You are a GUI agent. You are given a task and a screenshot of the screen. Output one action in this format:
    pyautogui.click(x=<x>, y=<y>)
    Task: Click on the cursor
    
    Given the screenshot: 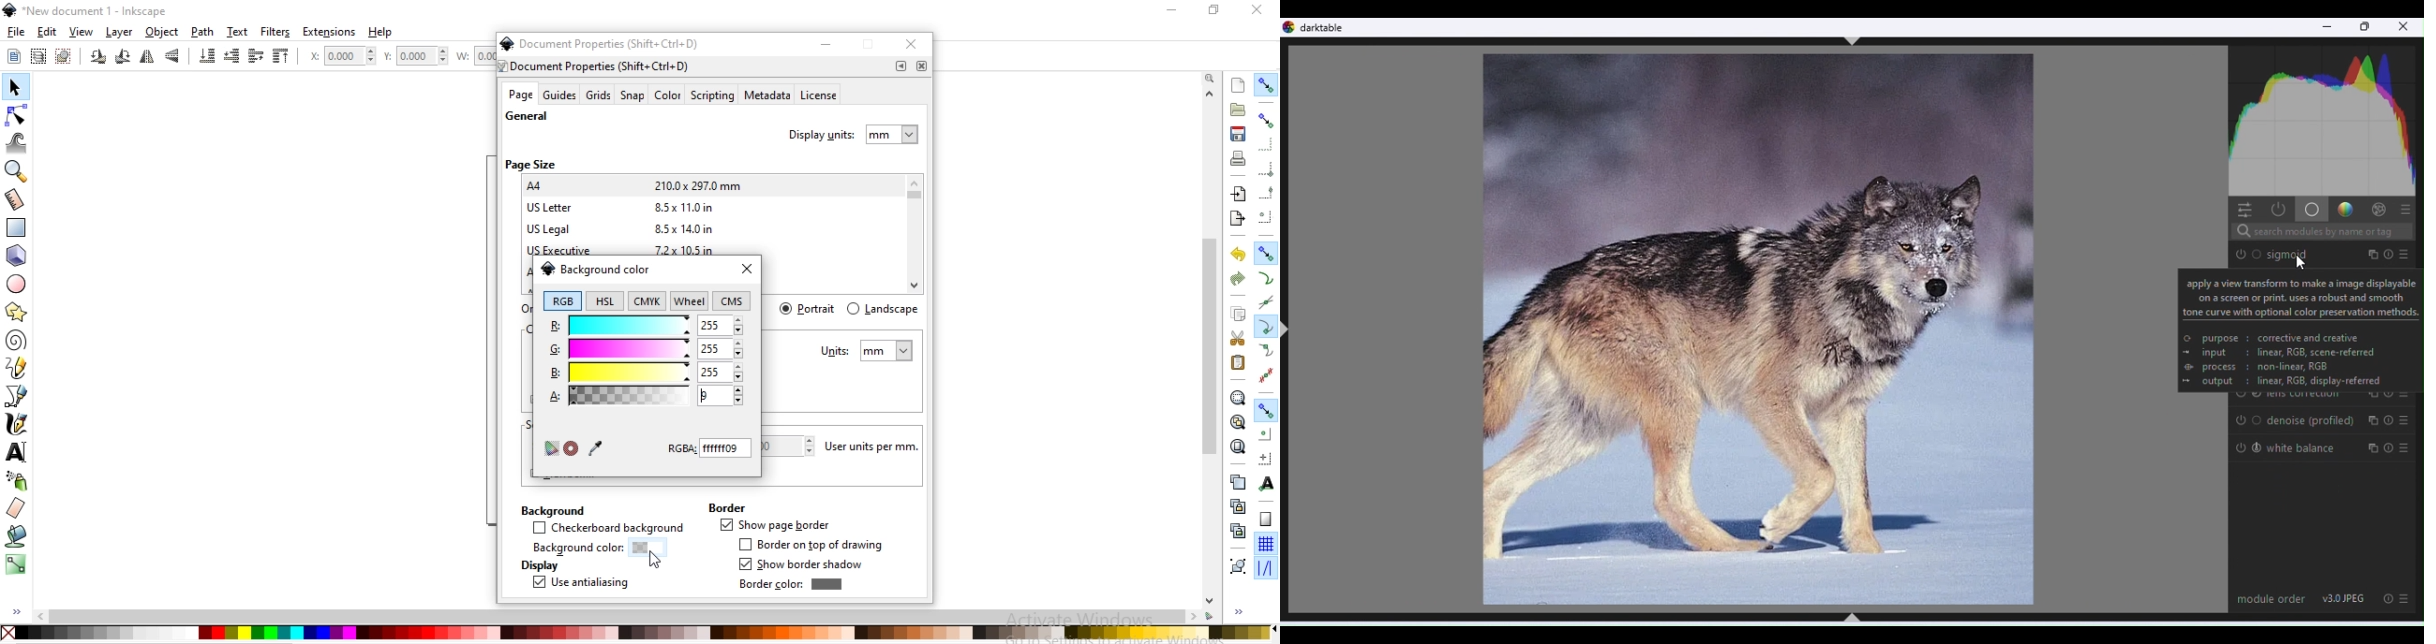 What is the action you would take?
    pyautogui.click(x=2302, y=262)
    